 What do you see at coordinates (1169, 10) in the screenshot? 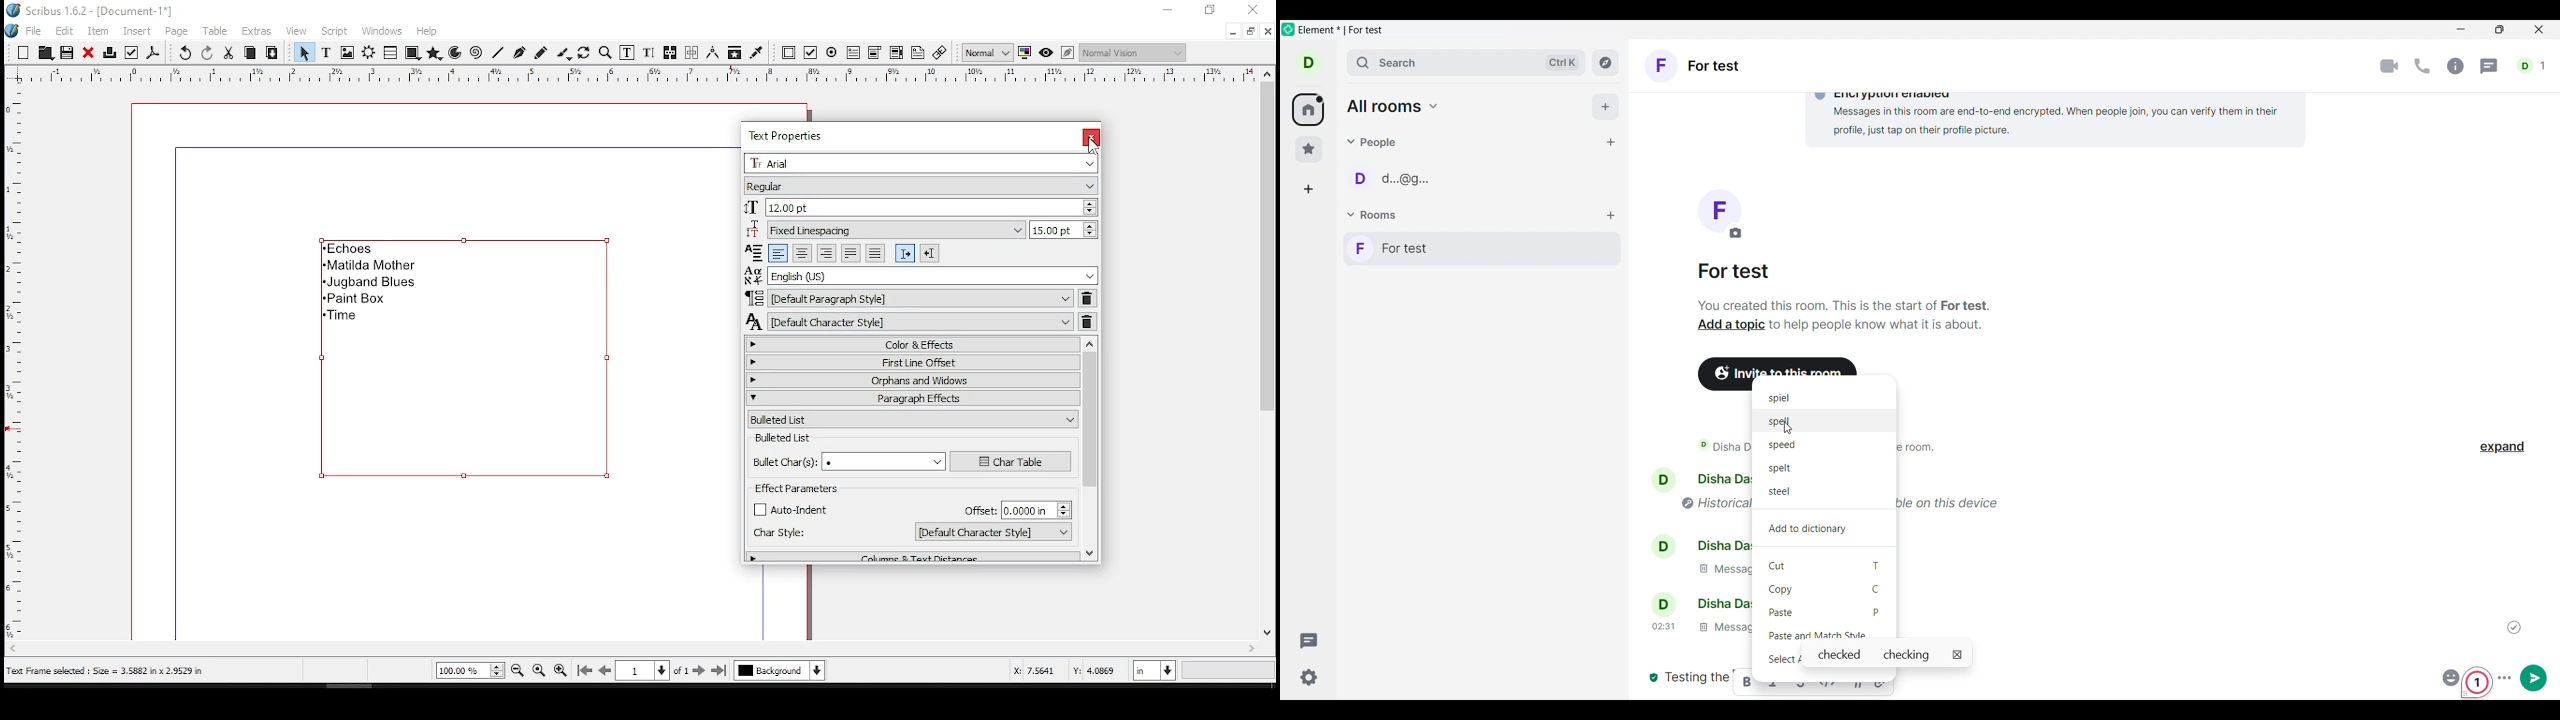
I see `minimize` at bounding box center [1169, 10].